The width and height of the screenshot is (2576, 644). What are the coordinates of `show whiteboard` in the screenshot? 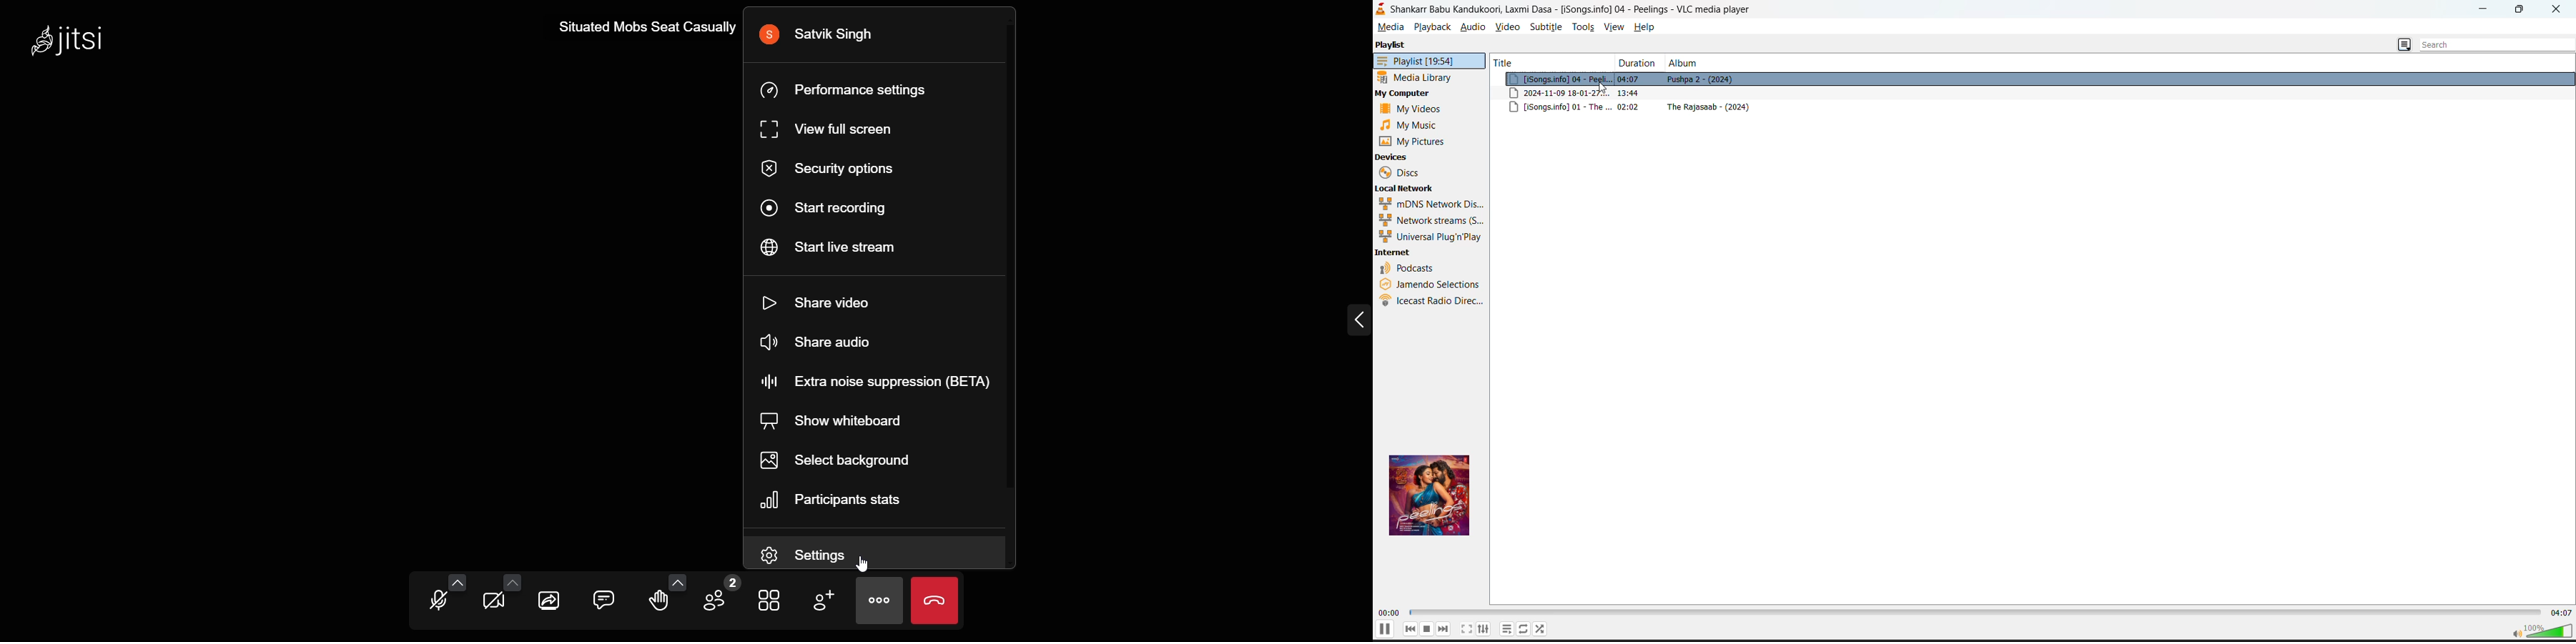 It's located at (831, 418).